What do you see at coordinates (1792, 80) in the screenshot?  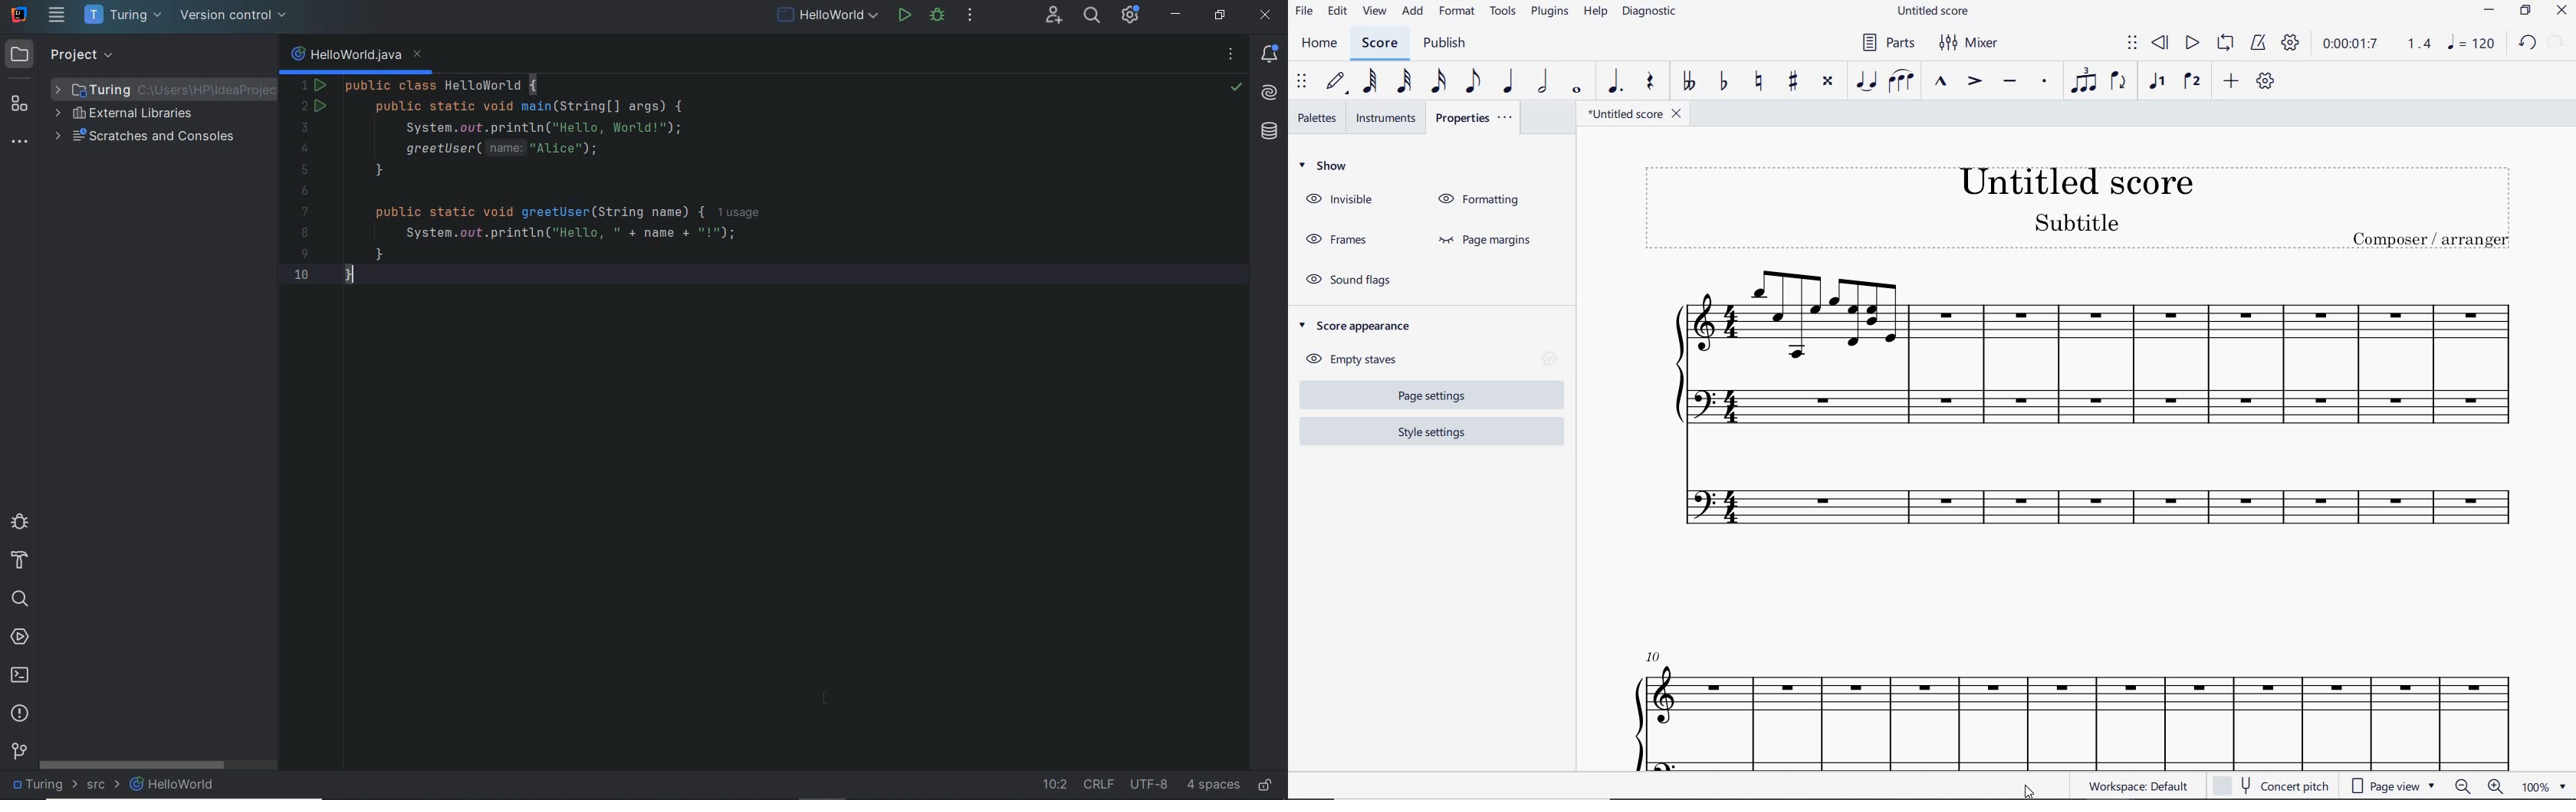 I see `TOGGLE SHARP` at bounding box center [1792, 80].